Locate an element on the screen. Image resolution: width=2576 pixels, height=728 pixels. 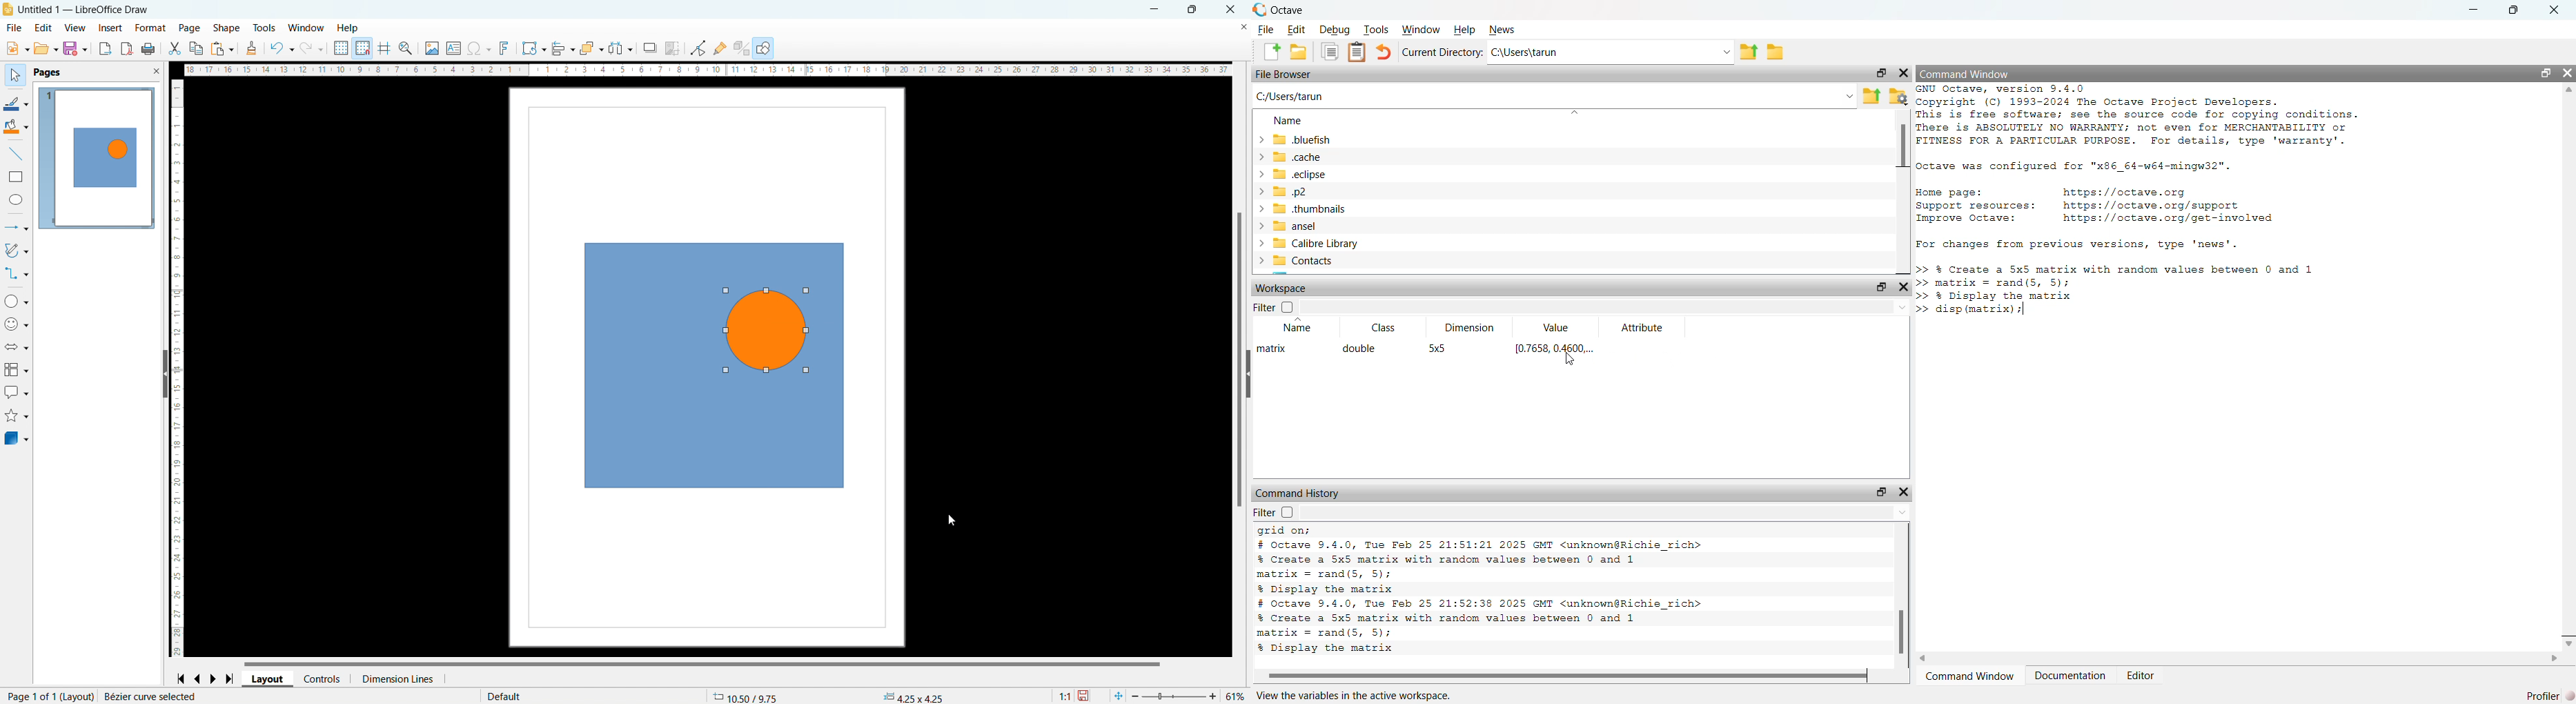
minimize is located at coordinates (1157, 9).